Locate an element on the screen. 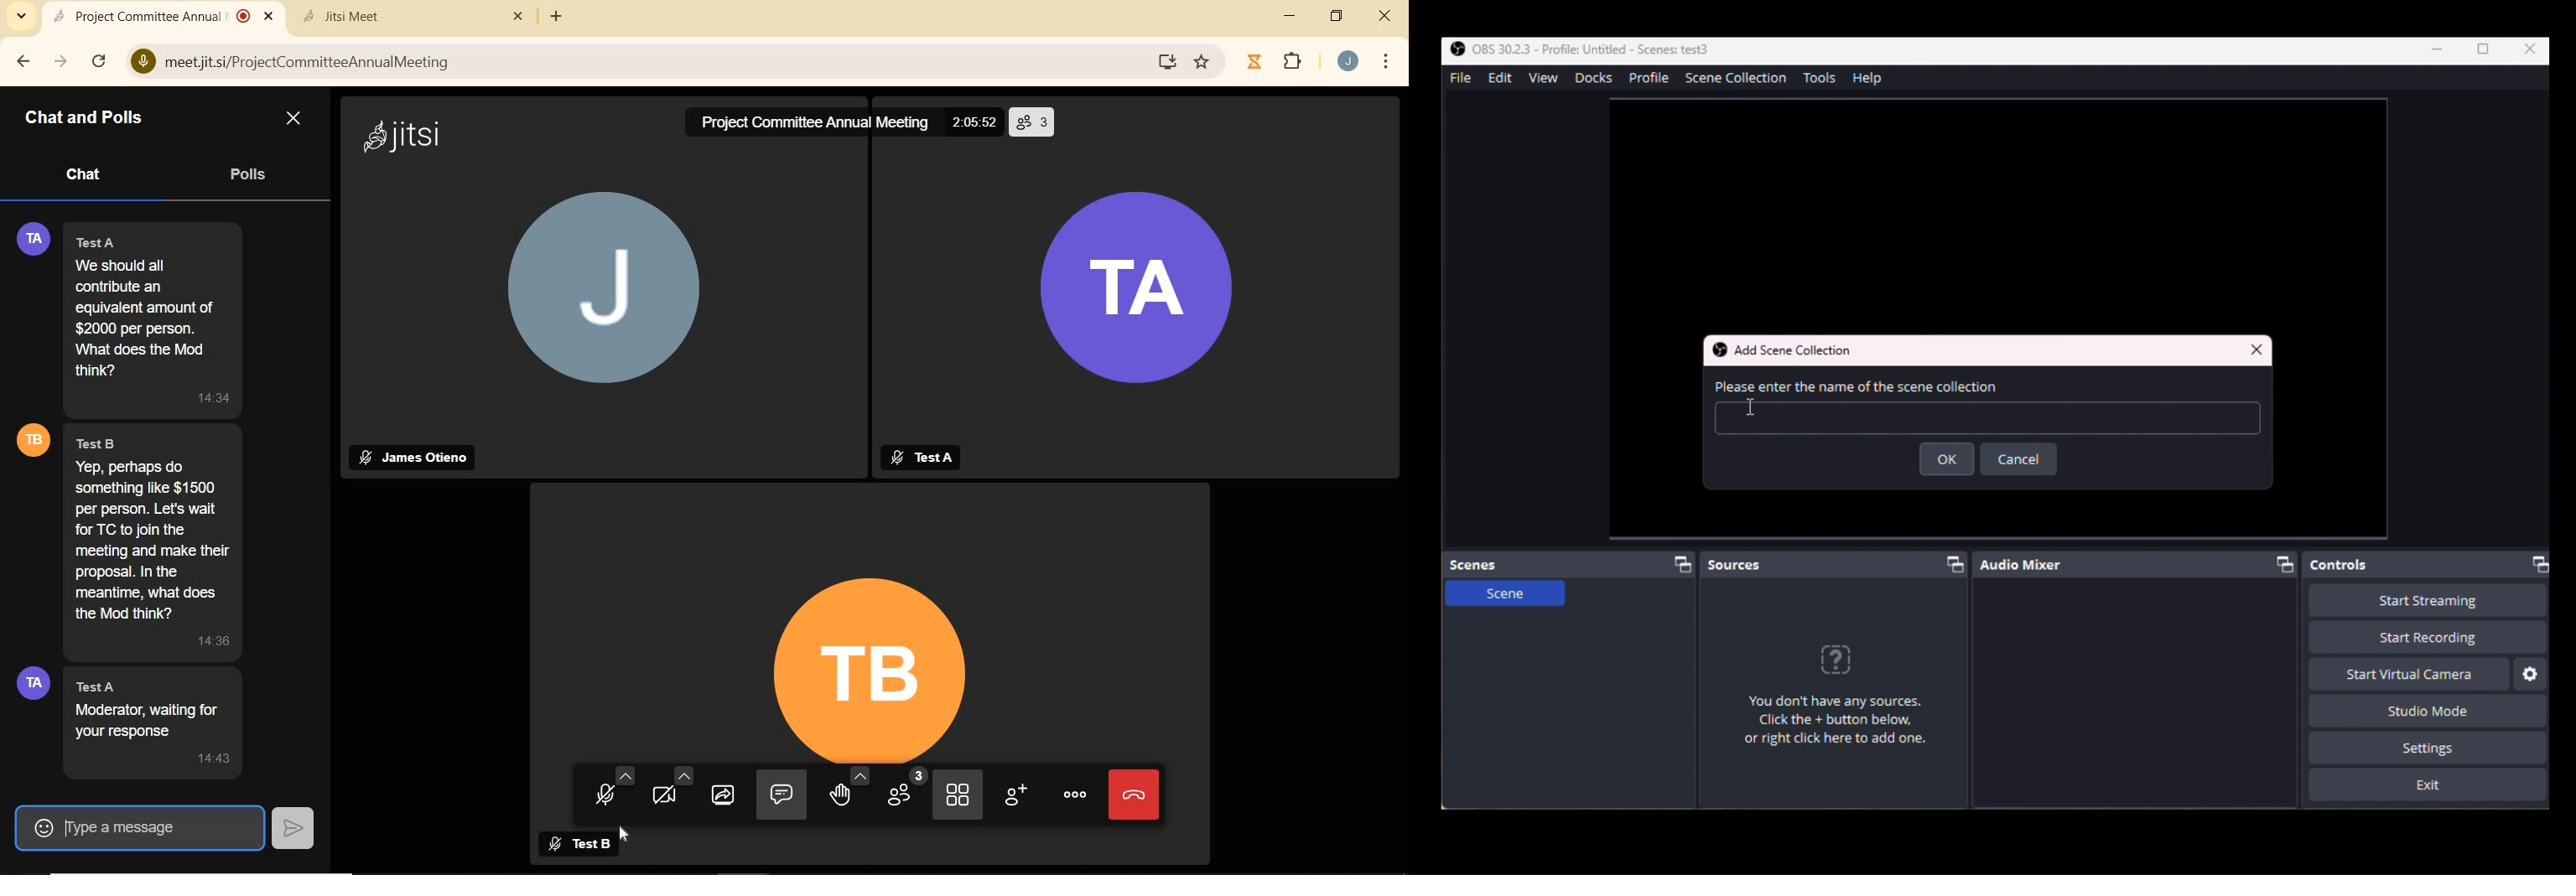 Image resolution: width=2576 pixels, height=896 pixels. Ok is located at coordinates (1949, 460).